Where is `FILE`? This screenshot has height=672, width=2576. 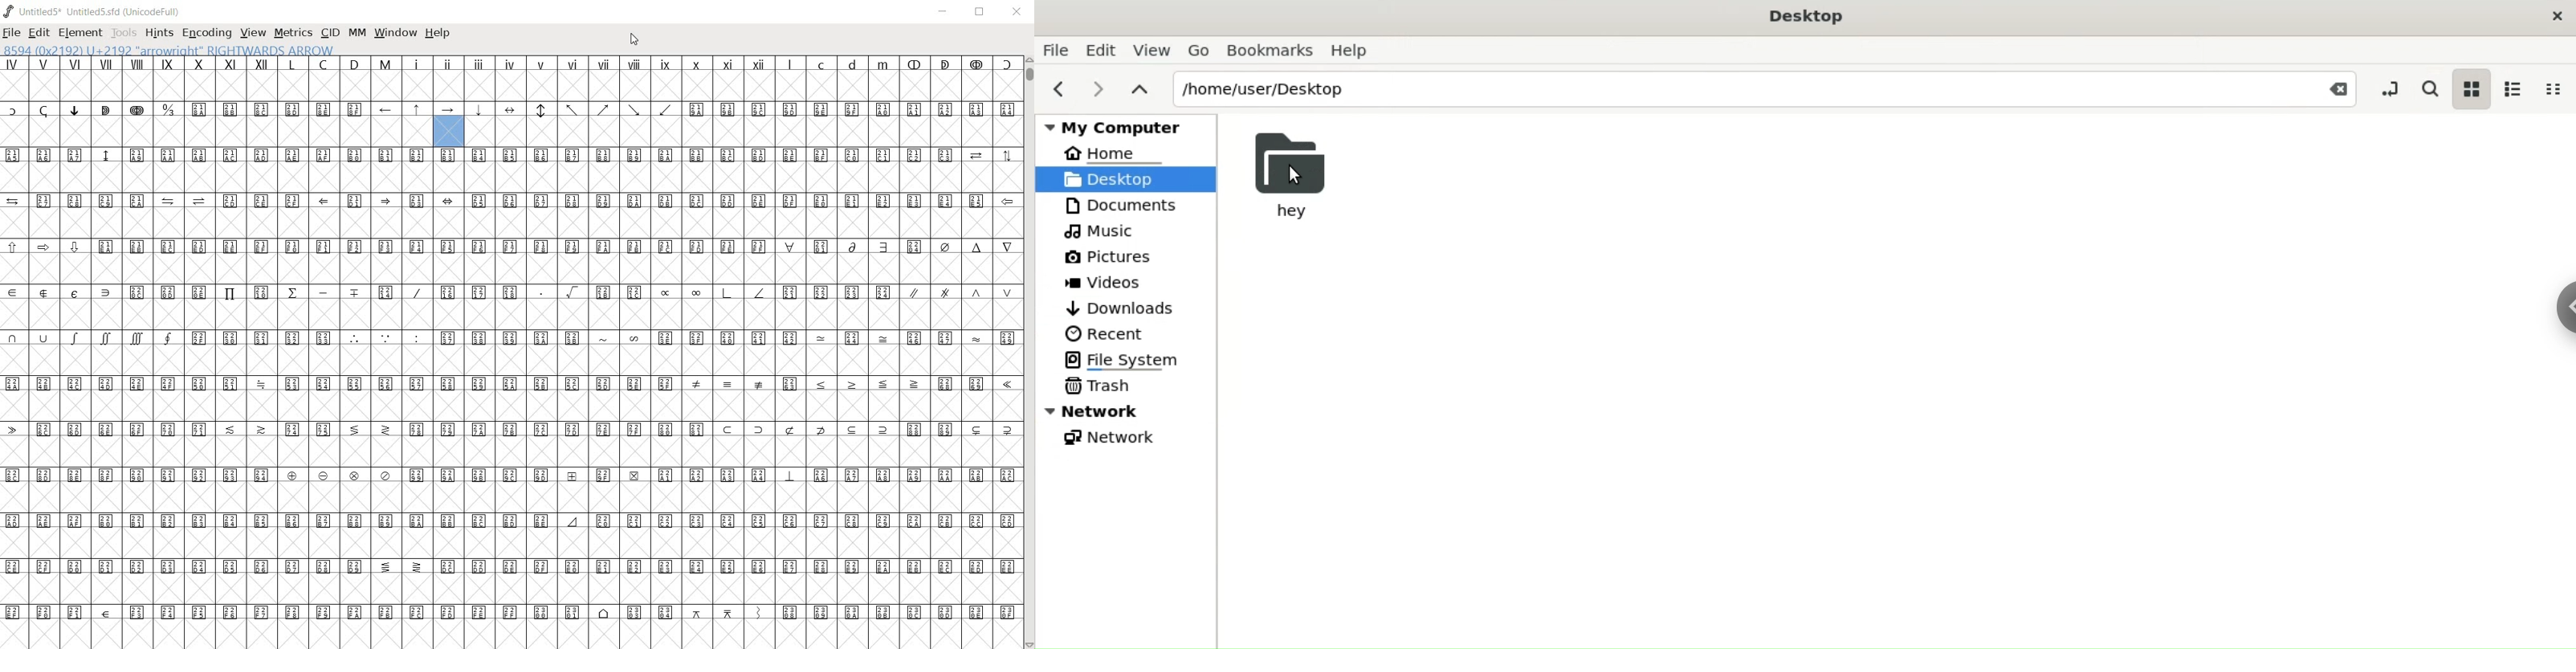 FILE is located at coordinates (12, 32).